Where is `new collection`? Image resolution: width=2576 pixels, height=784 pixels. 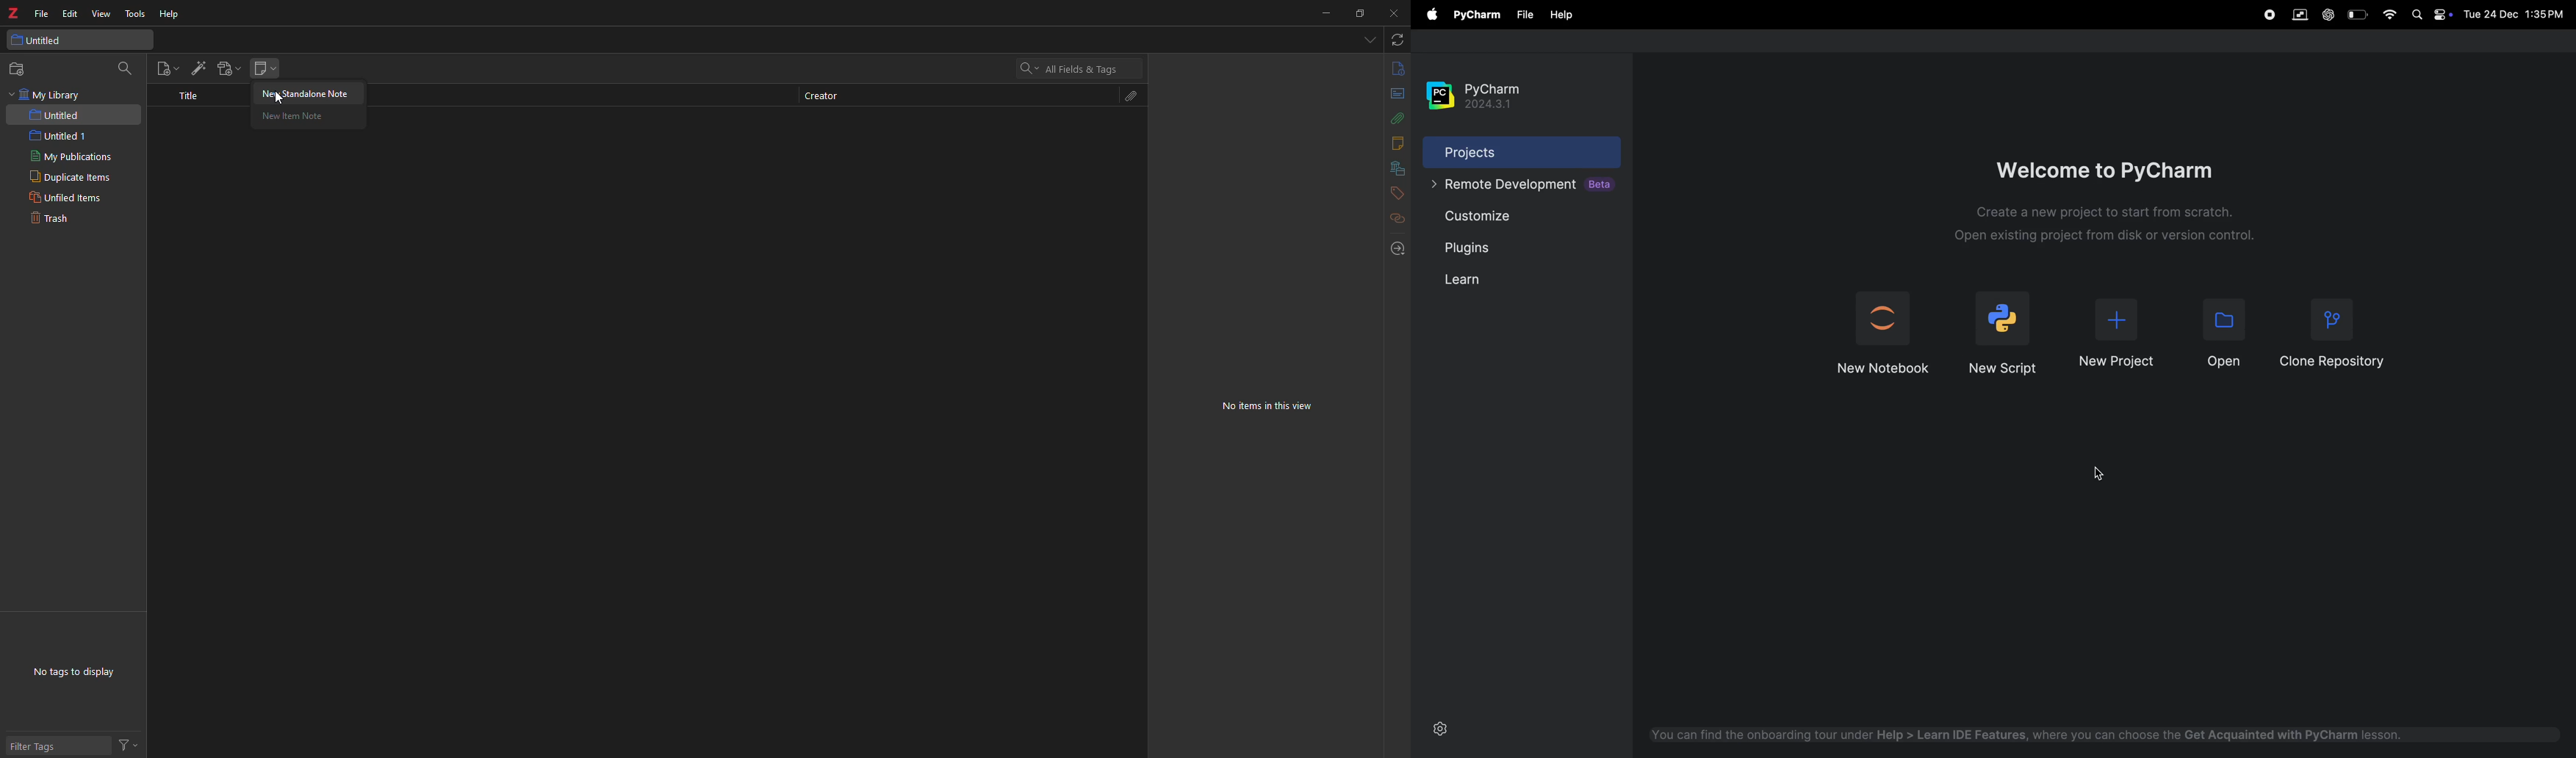 new collection is located at coordinates (20, 68).